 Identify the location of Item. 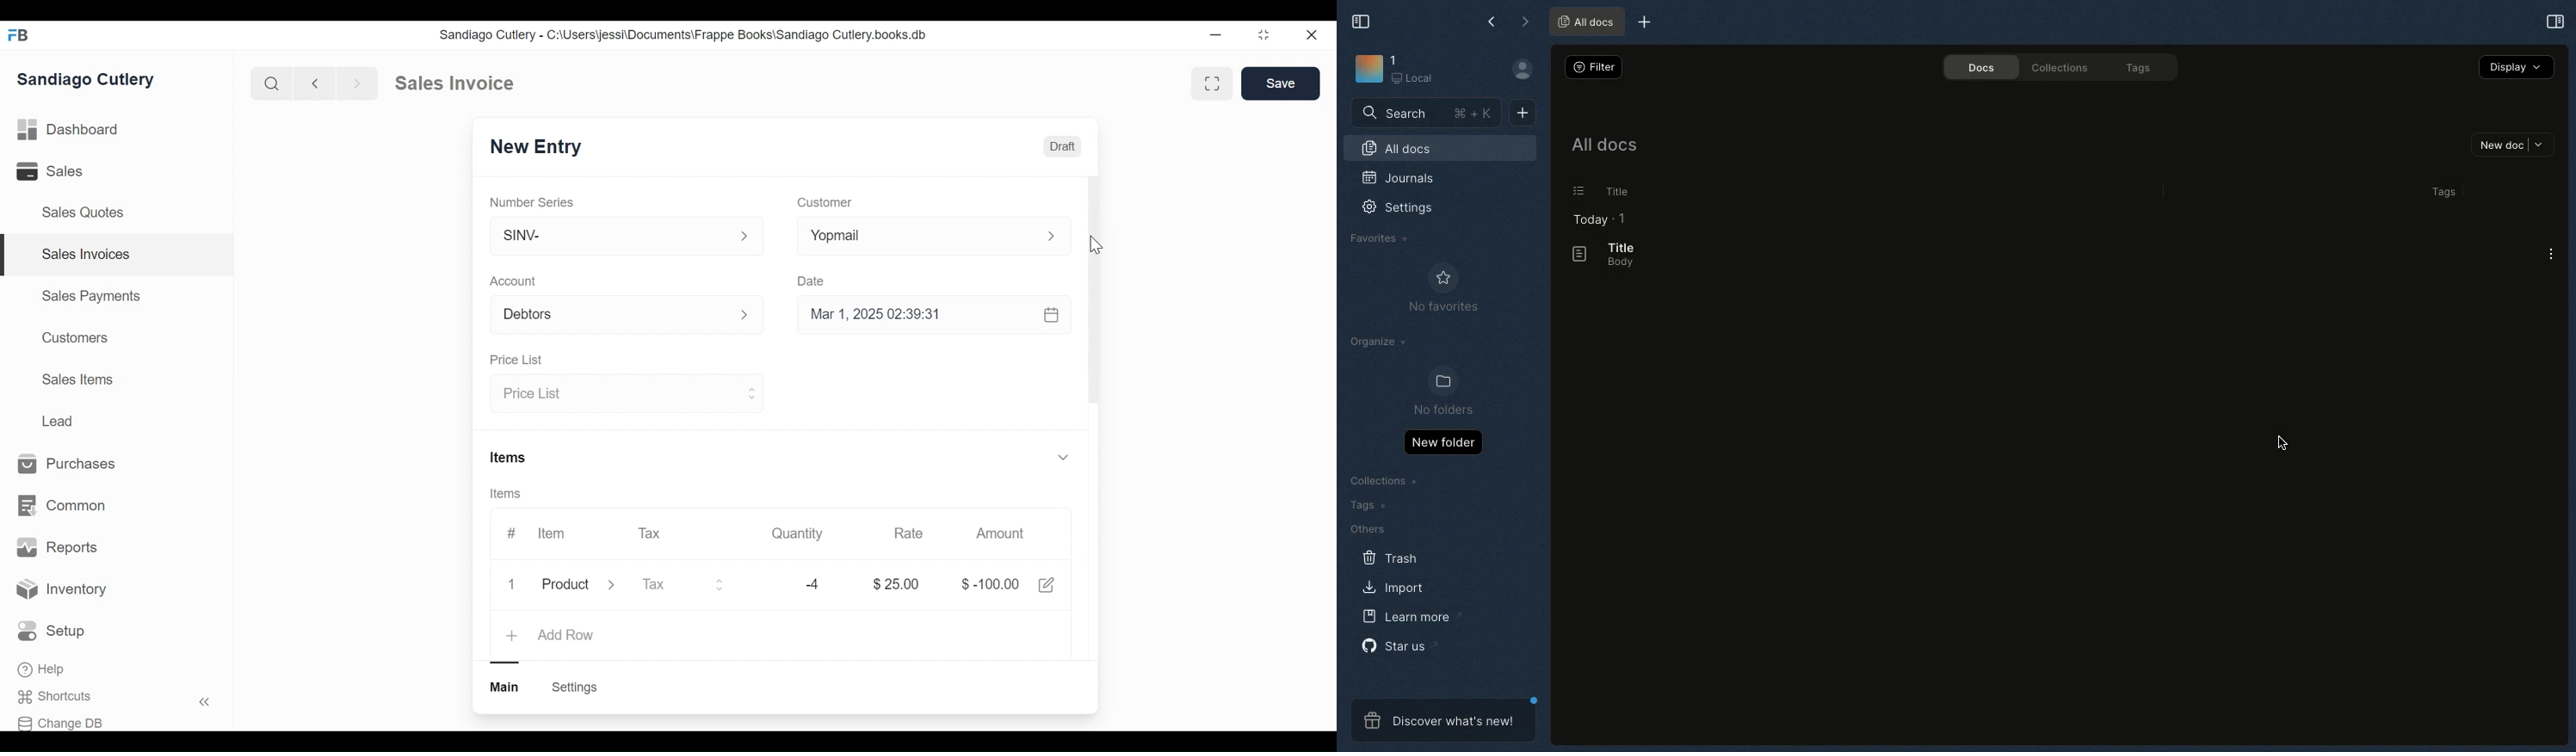
(551, 533).